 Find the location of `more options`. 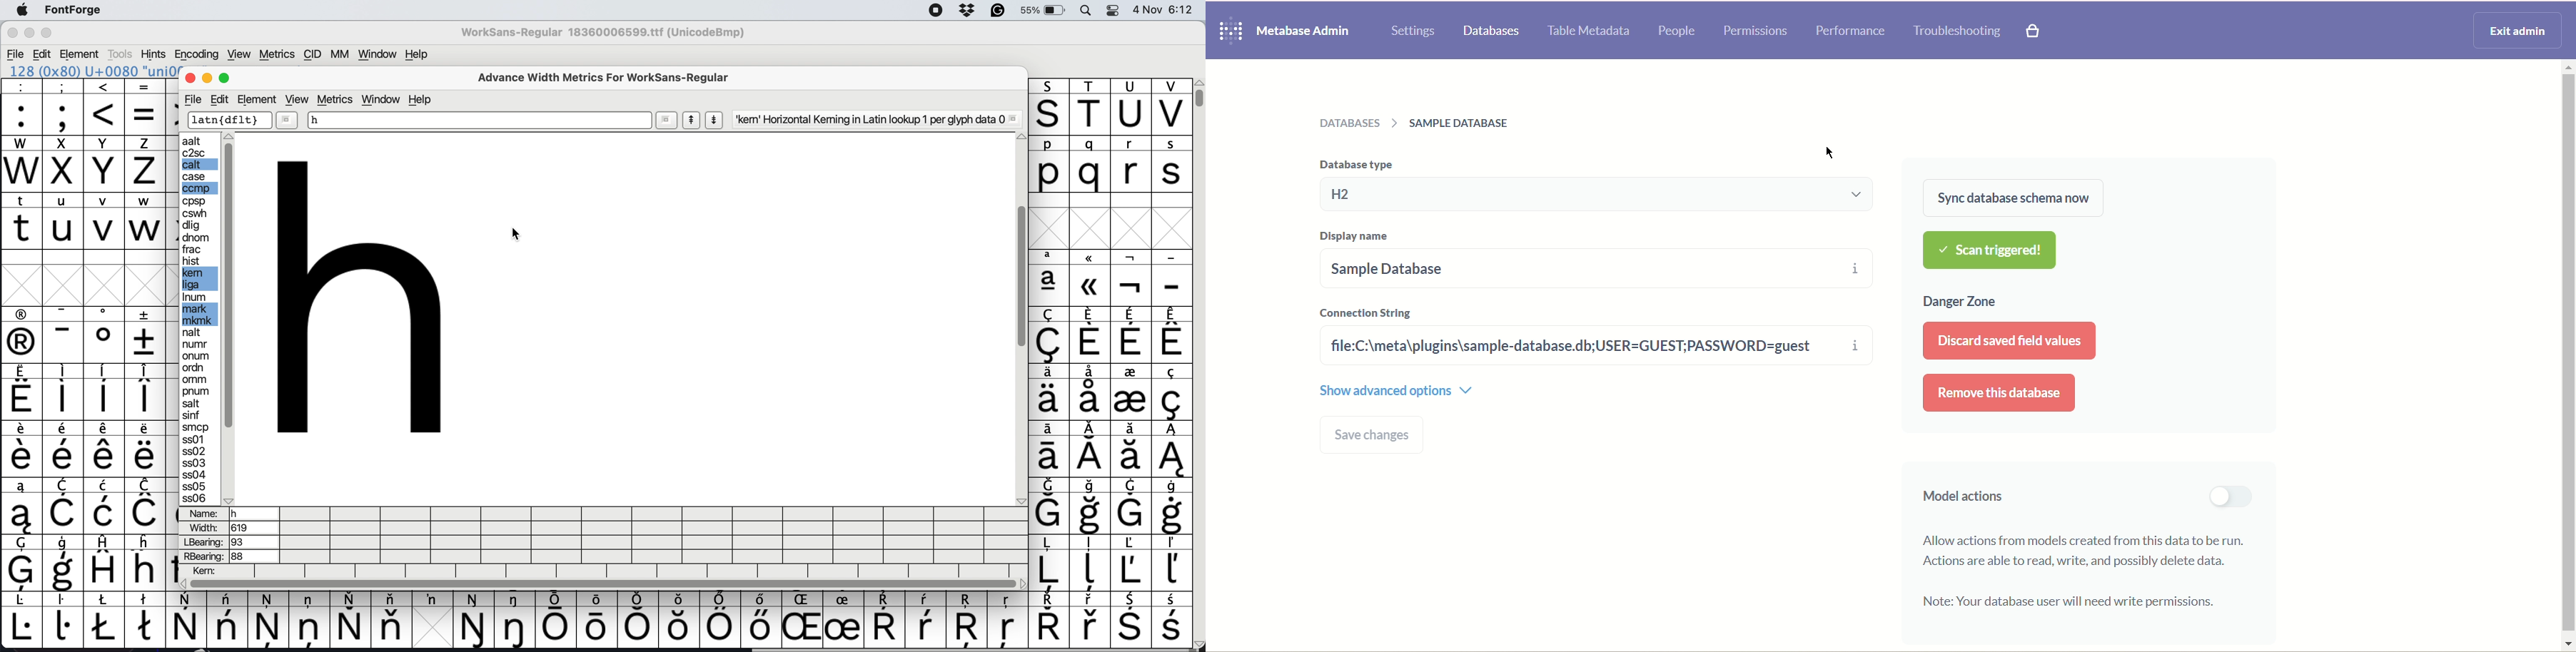

more options is located at coordinates (287, 120).